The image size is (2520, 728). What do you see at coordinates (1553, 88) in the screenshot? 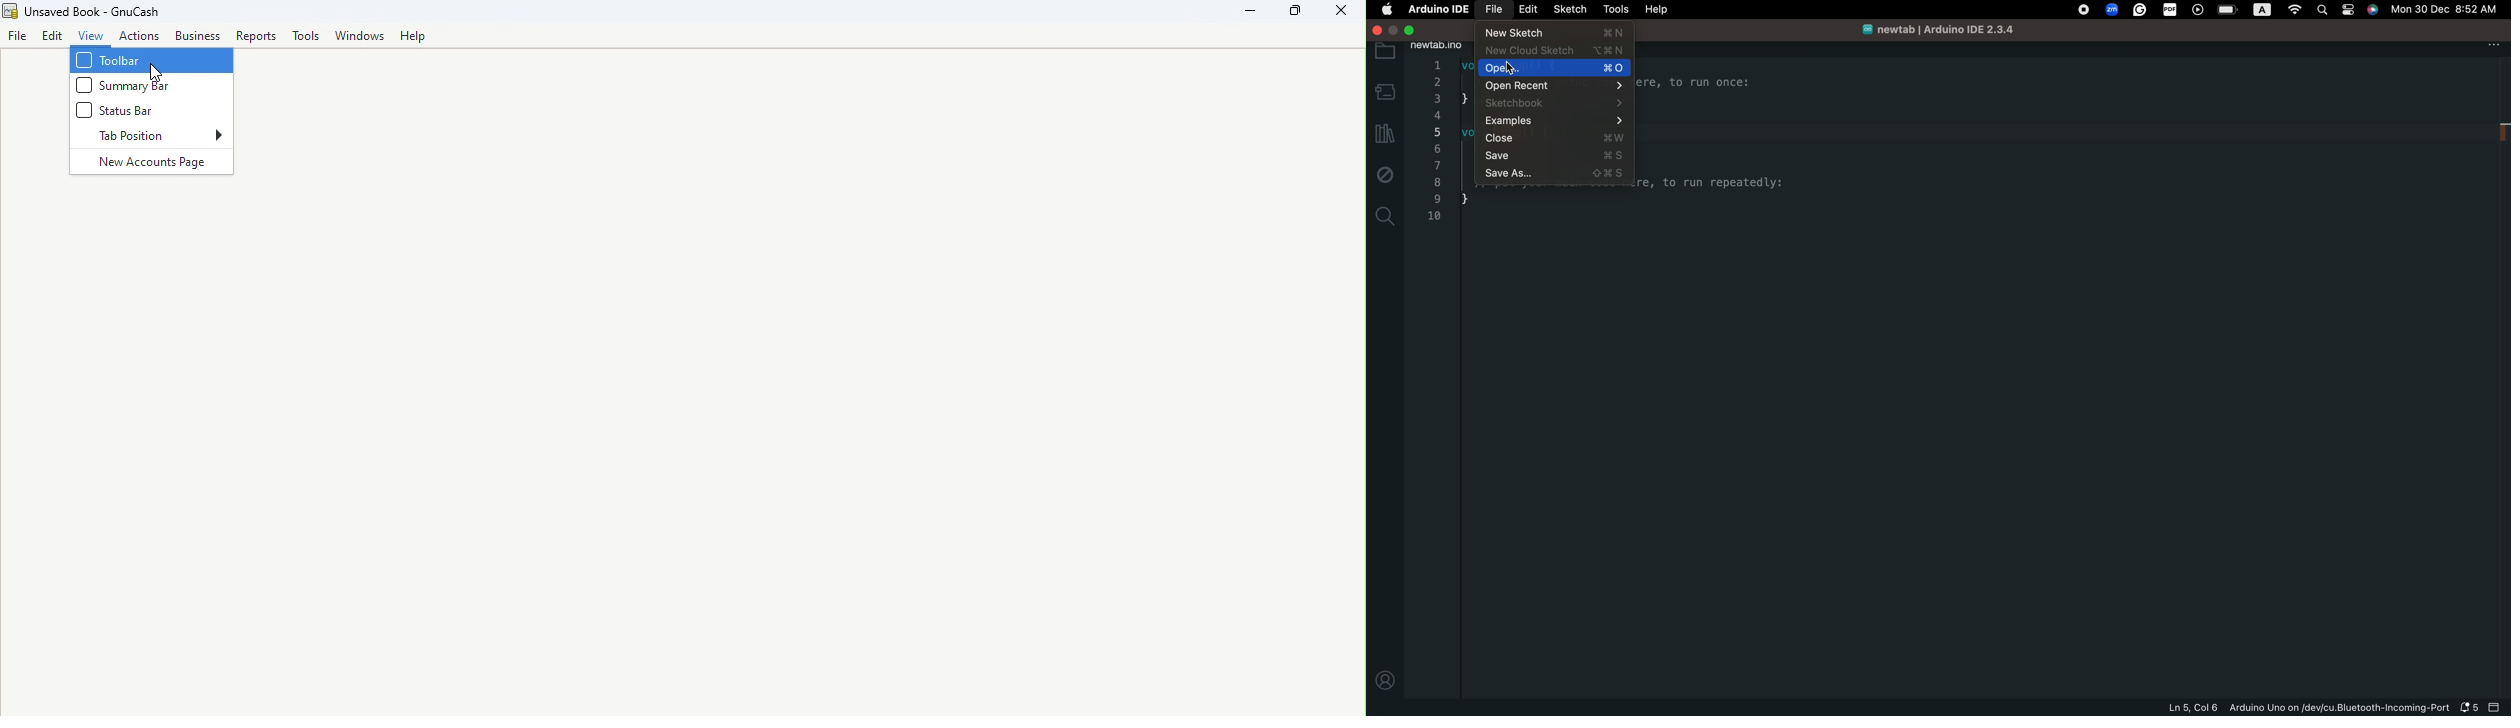
I see `open recent` at bounding box center [1553, 88].